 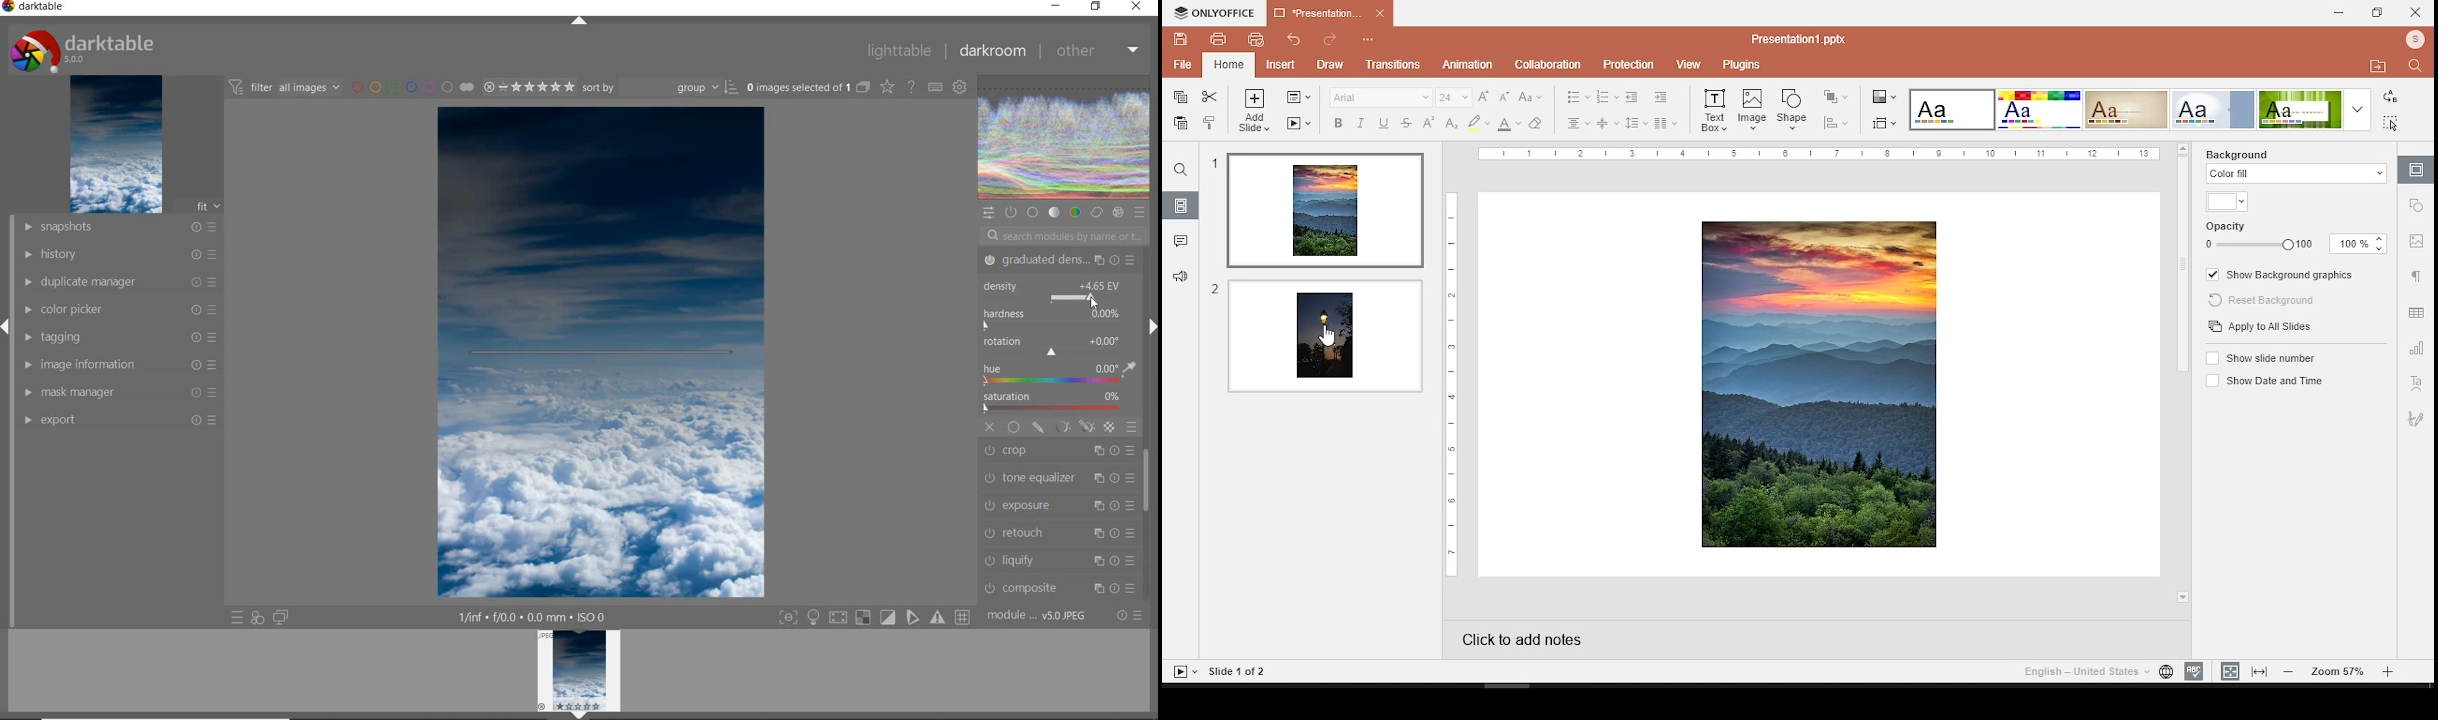 I want to click on change slide layout, so click(x=1298, y=97).